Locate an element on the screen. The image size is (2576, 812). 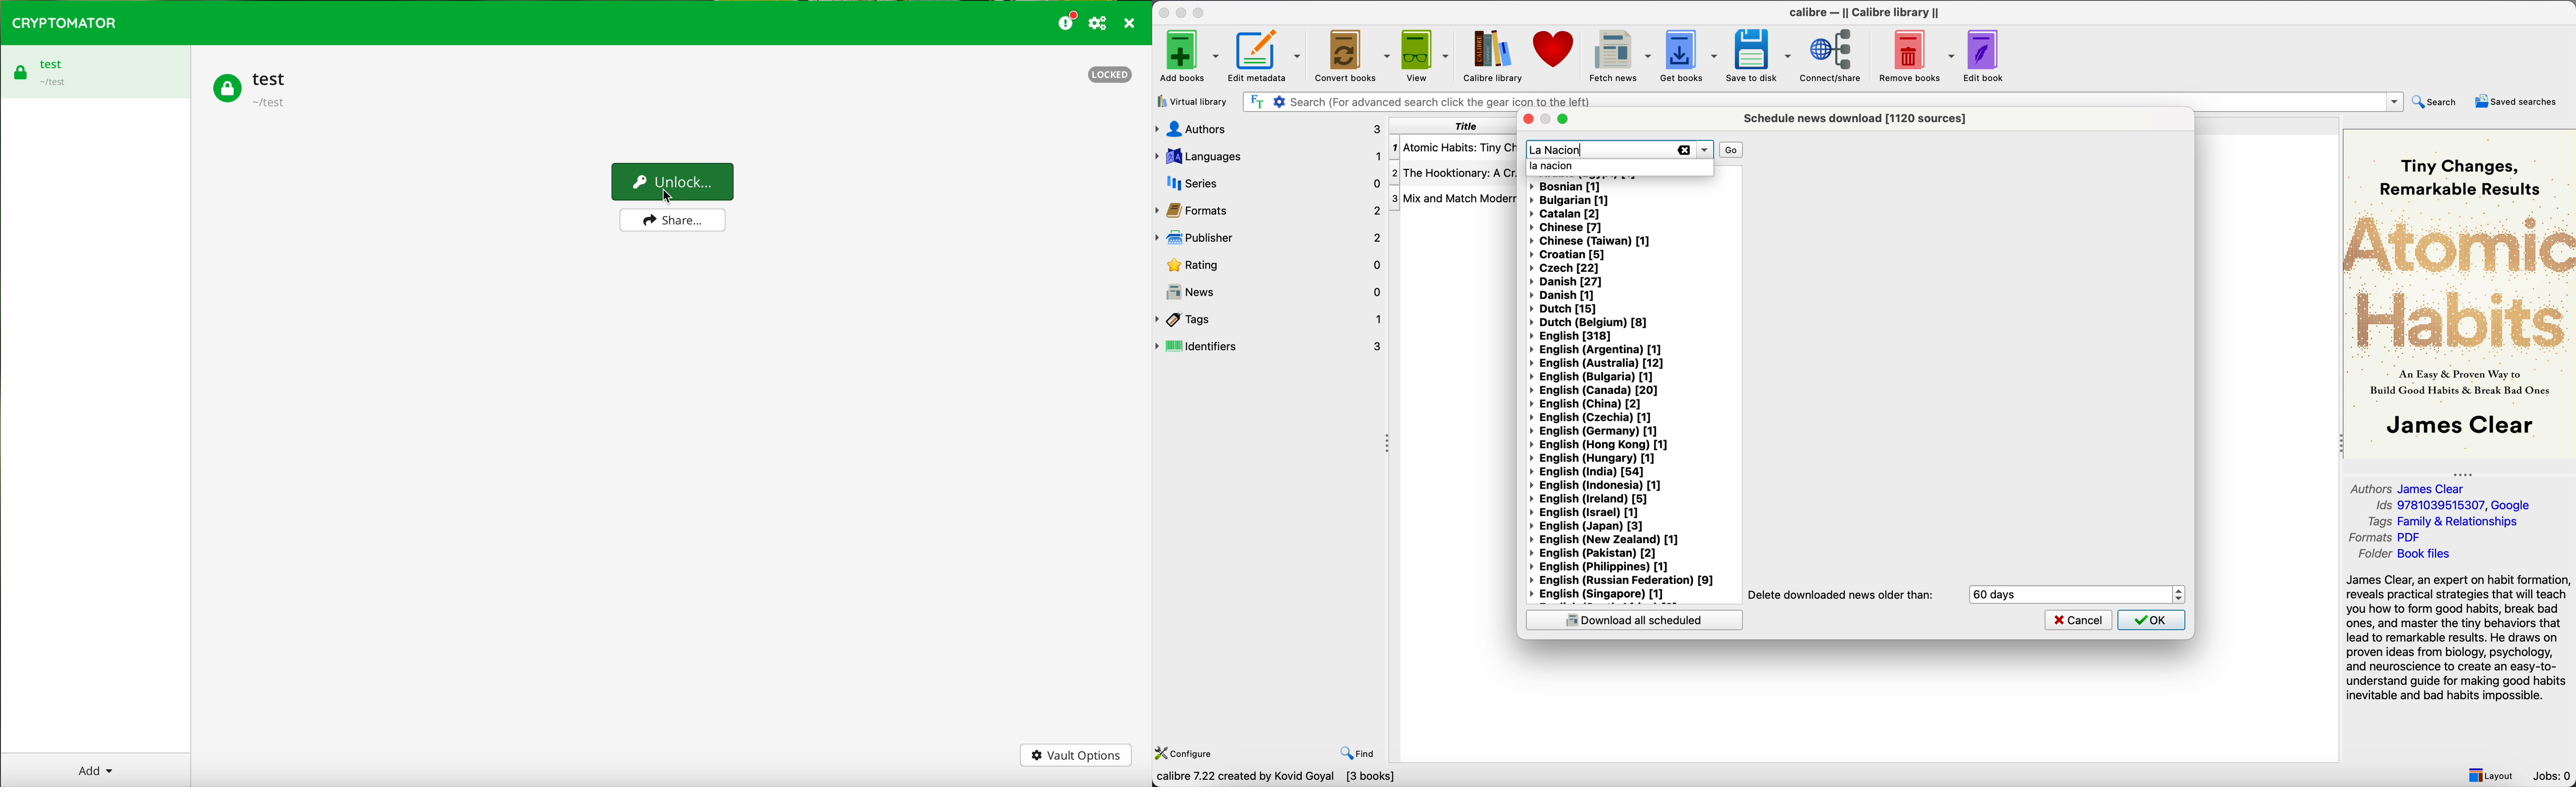
go is located at coordinates (1731, 149).